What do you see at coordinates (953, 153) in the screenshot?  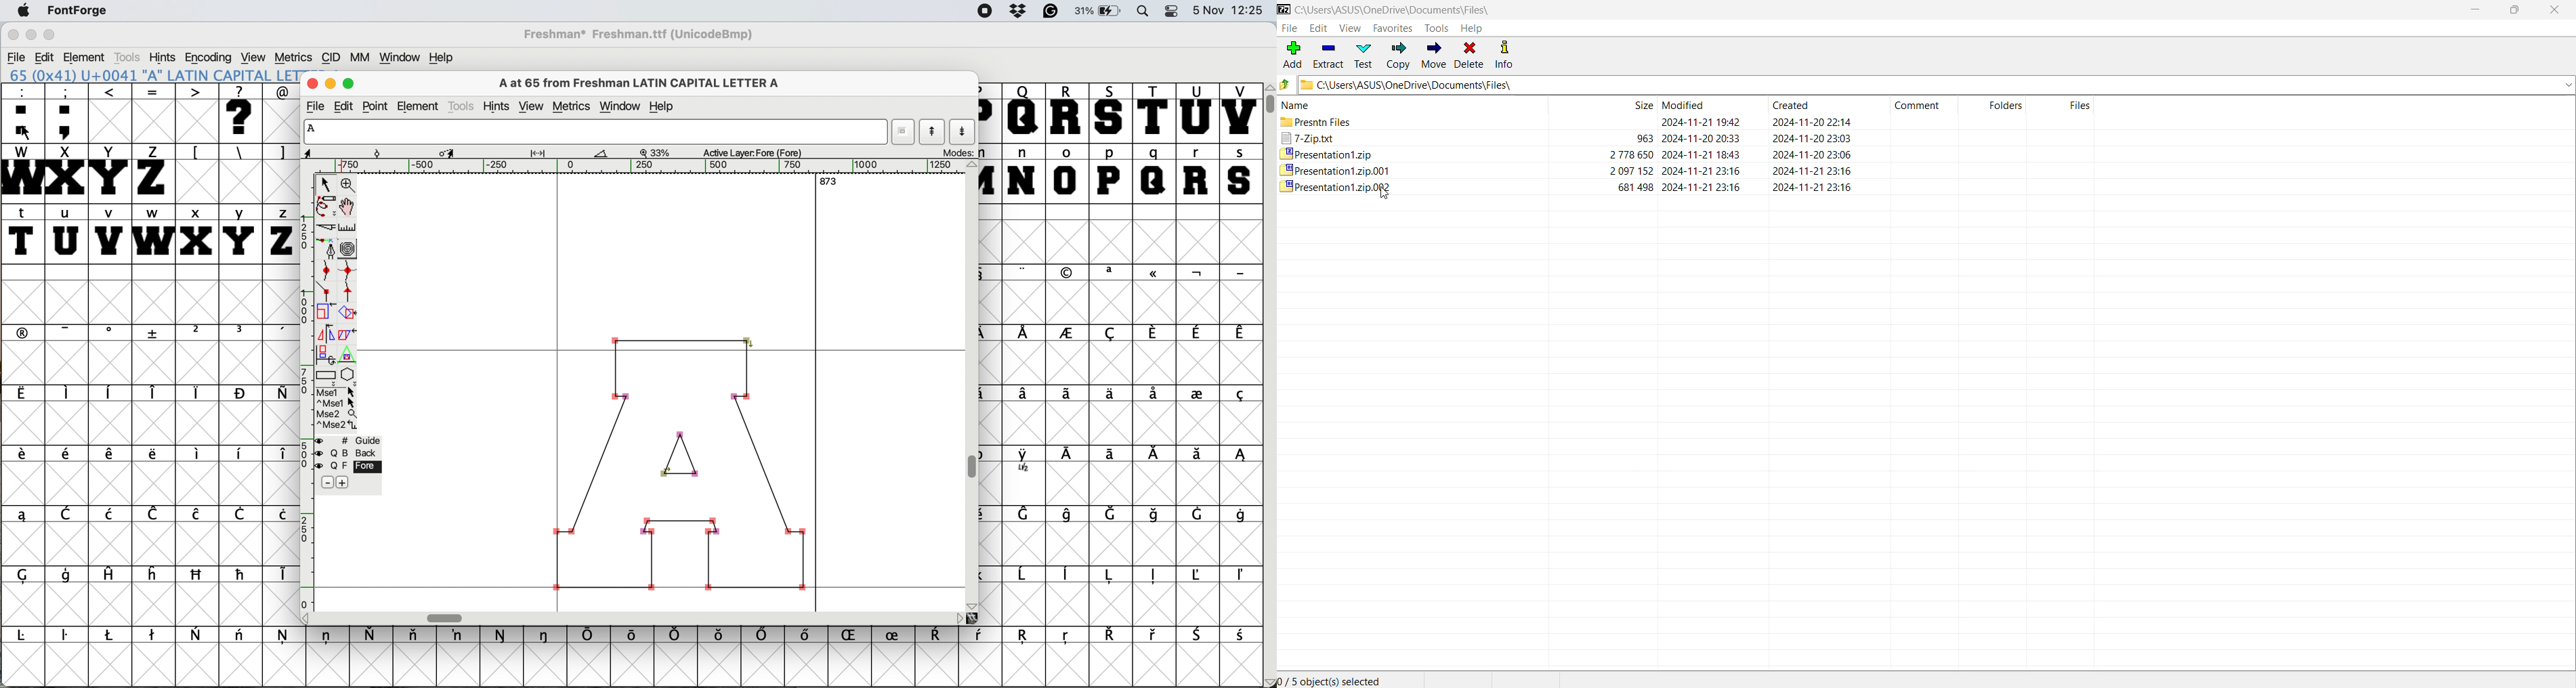 I see `modes` at bounding box center [953, 153].